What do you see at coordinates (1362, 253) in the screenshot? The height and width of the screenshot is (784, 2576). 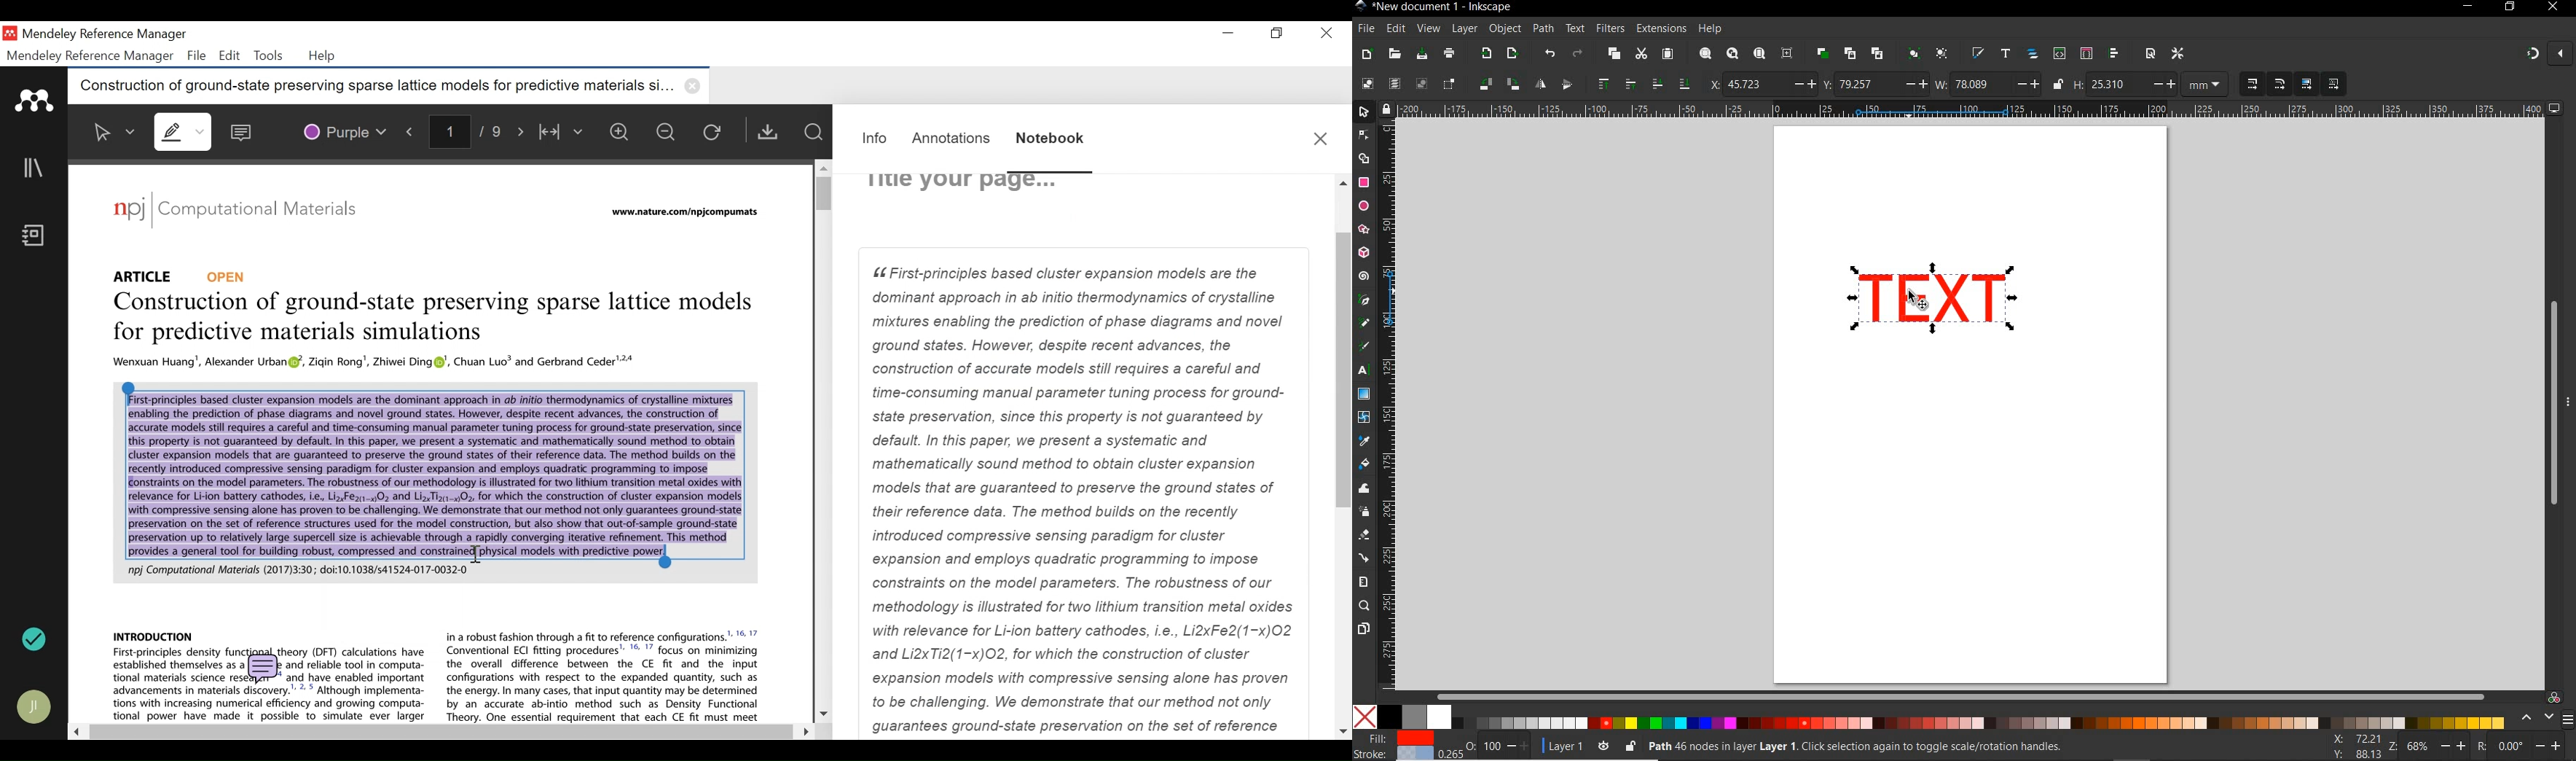 I see `3D BOX TOOL` at bounding box center [1362, 253].